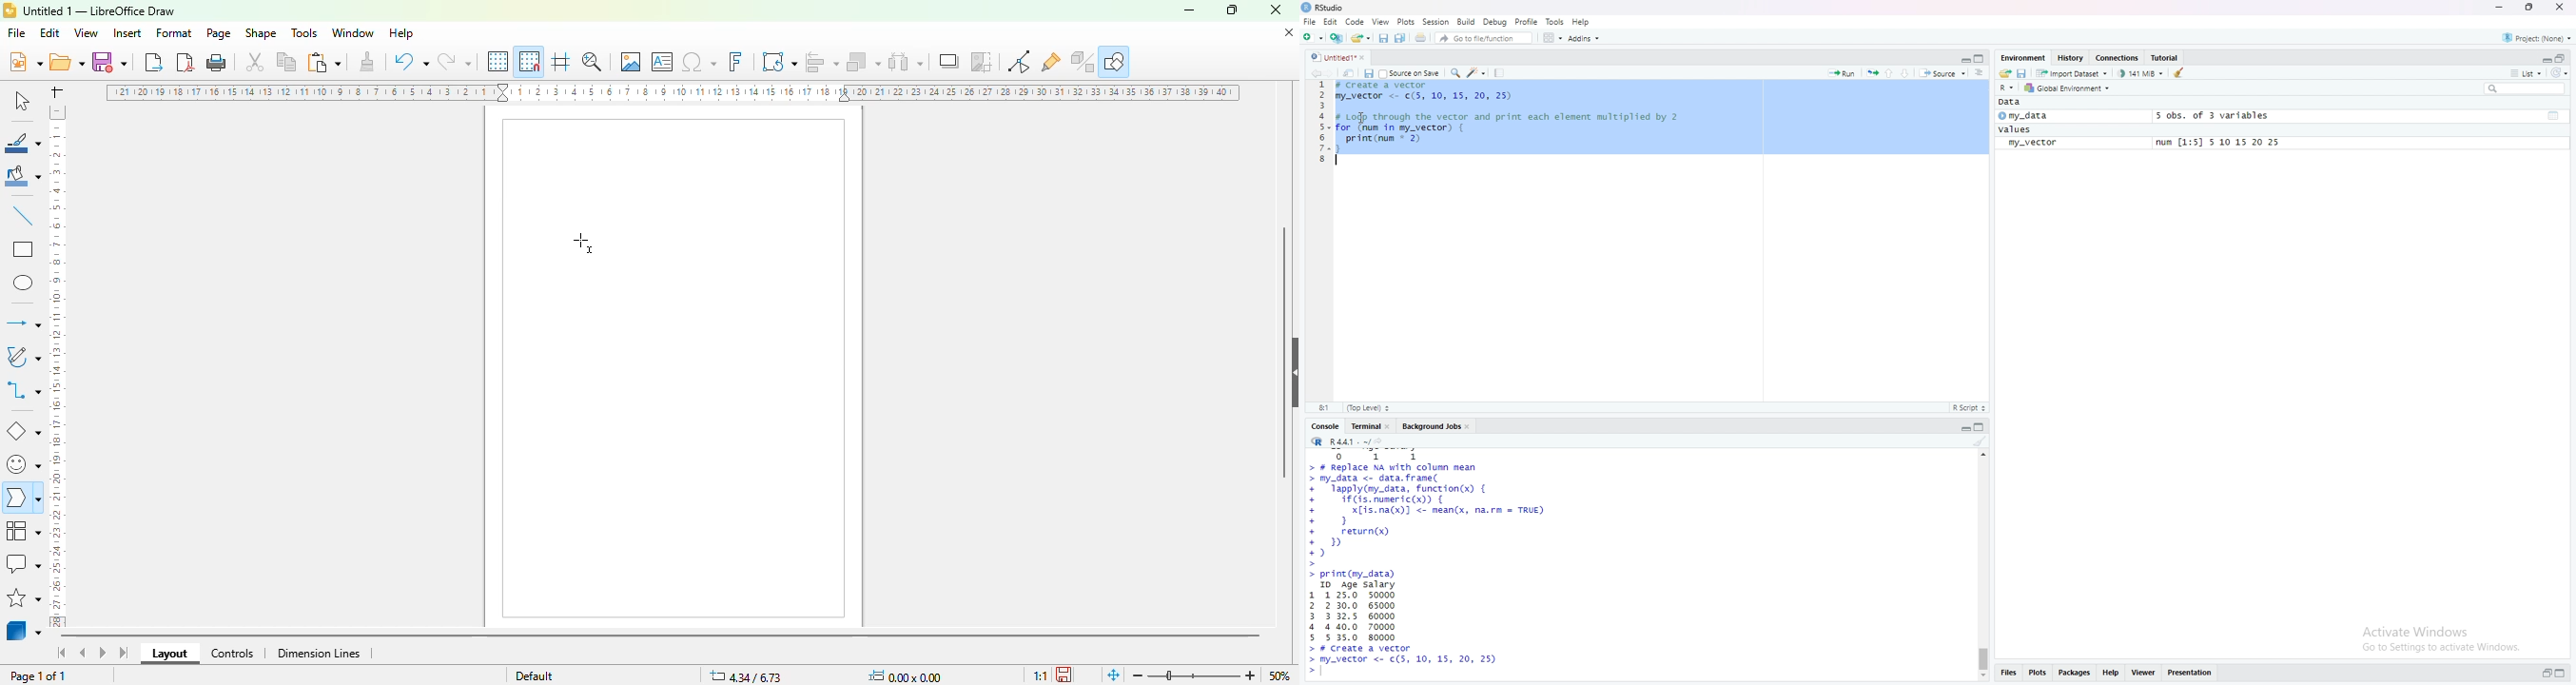 The image size is (2576, 700). I want to click on curves and polygons, so click(22, 357).